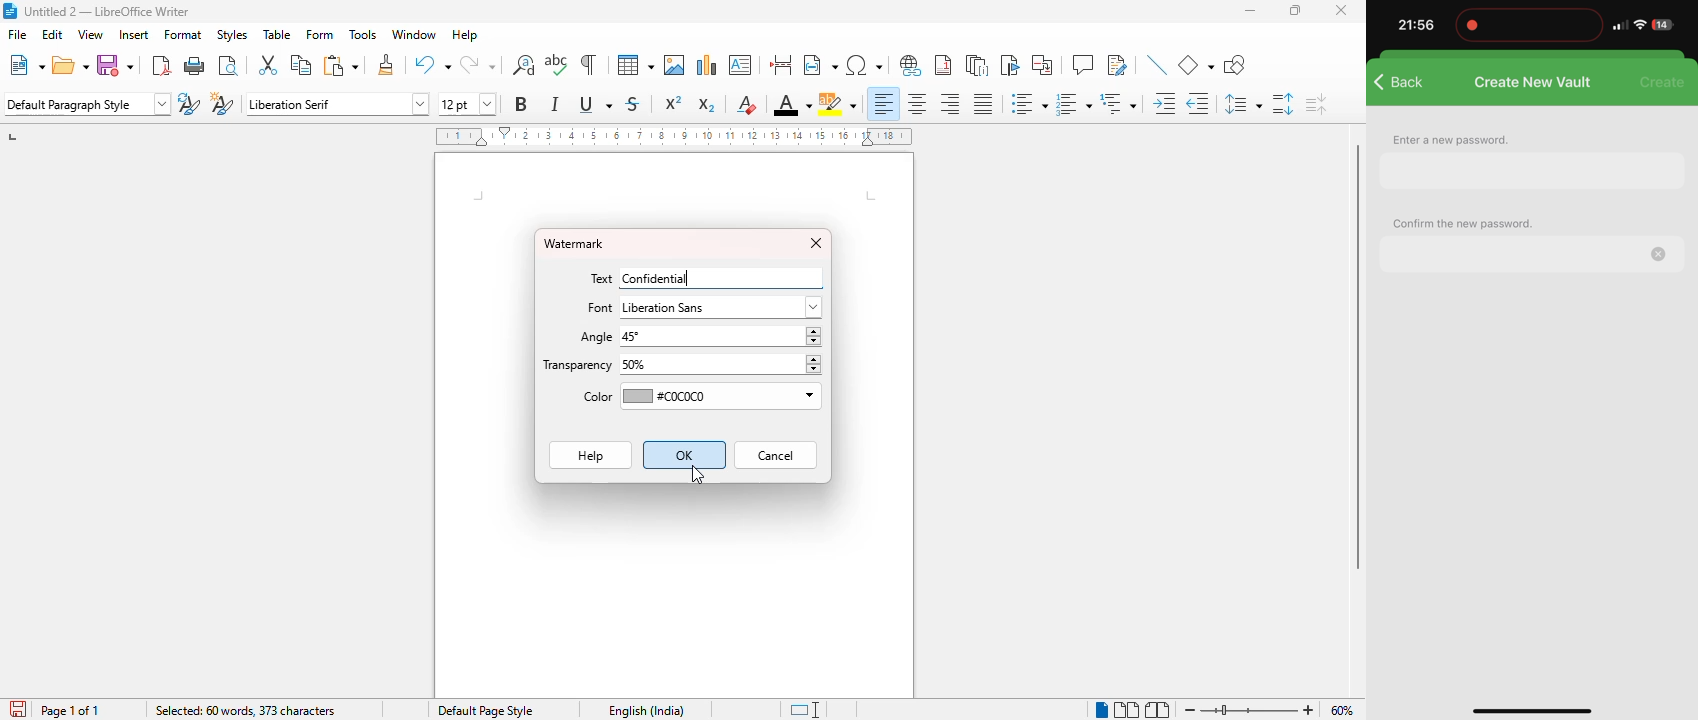  I want to click on subscript, so click(706, 105).